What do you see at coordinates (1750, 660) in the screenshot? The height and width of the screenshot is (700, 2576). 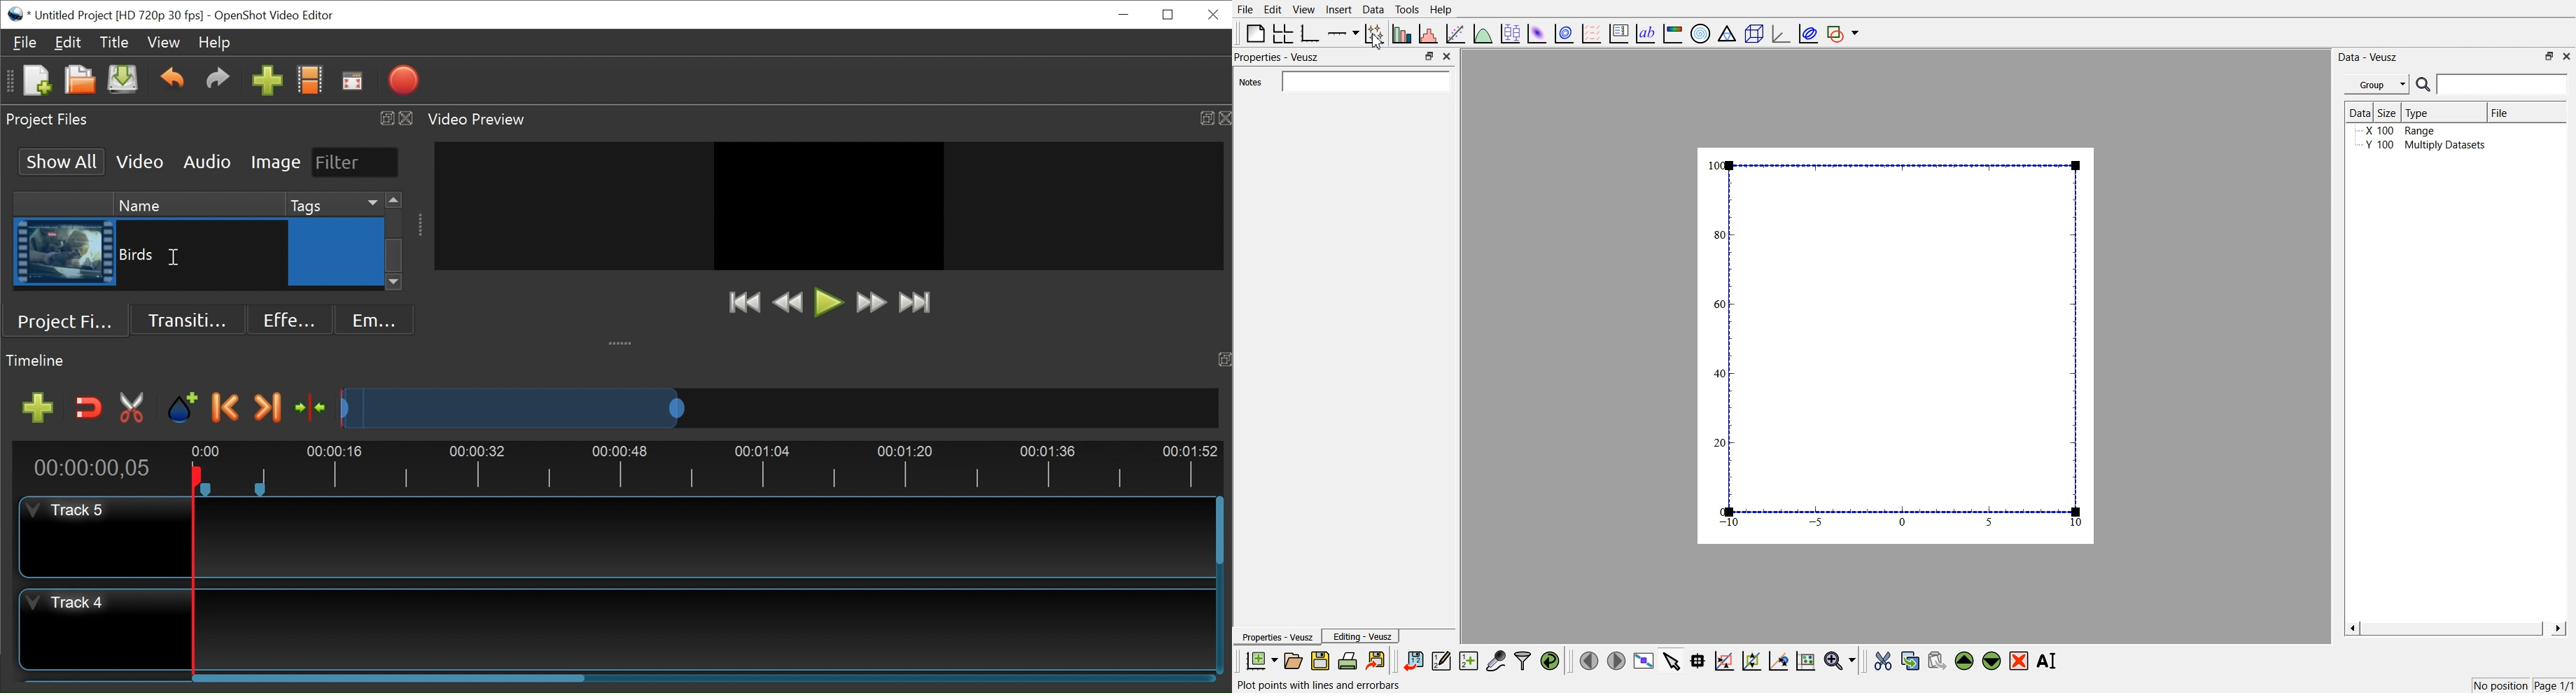 I see `zoom out the graph axes` at bounding box center [1750, 660].